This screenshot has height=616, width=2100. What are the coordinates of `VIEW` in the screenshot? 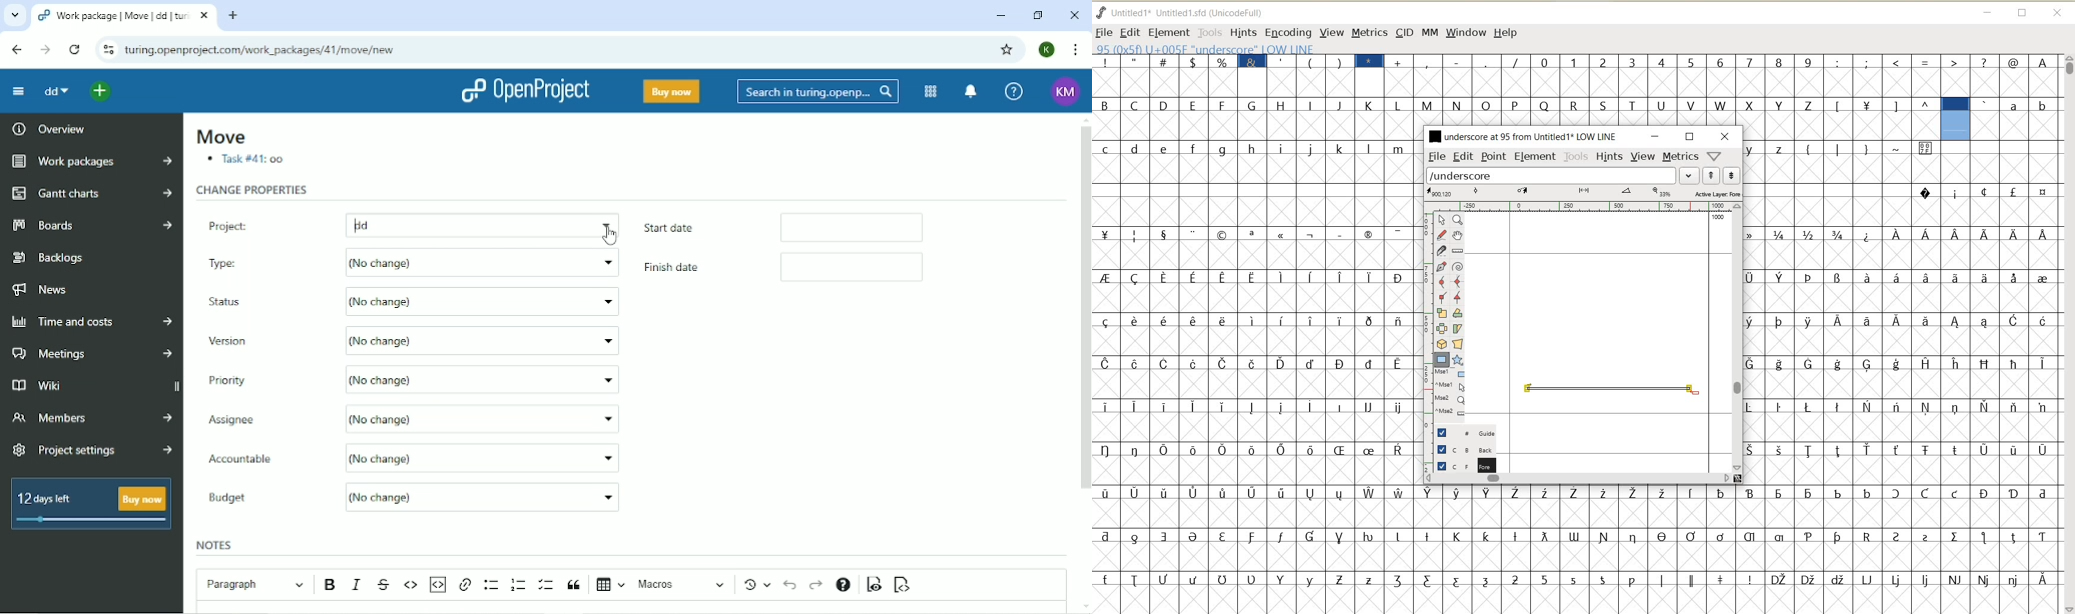 It's located at (1643, 155).